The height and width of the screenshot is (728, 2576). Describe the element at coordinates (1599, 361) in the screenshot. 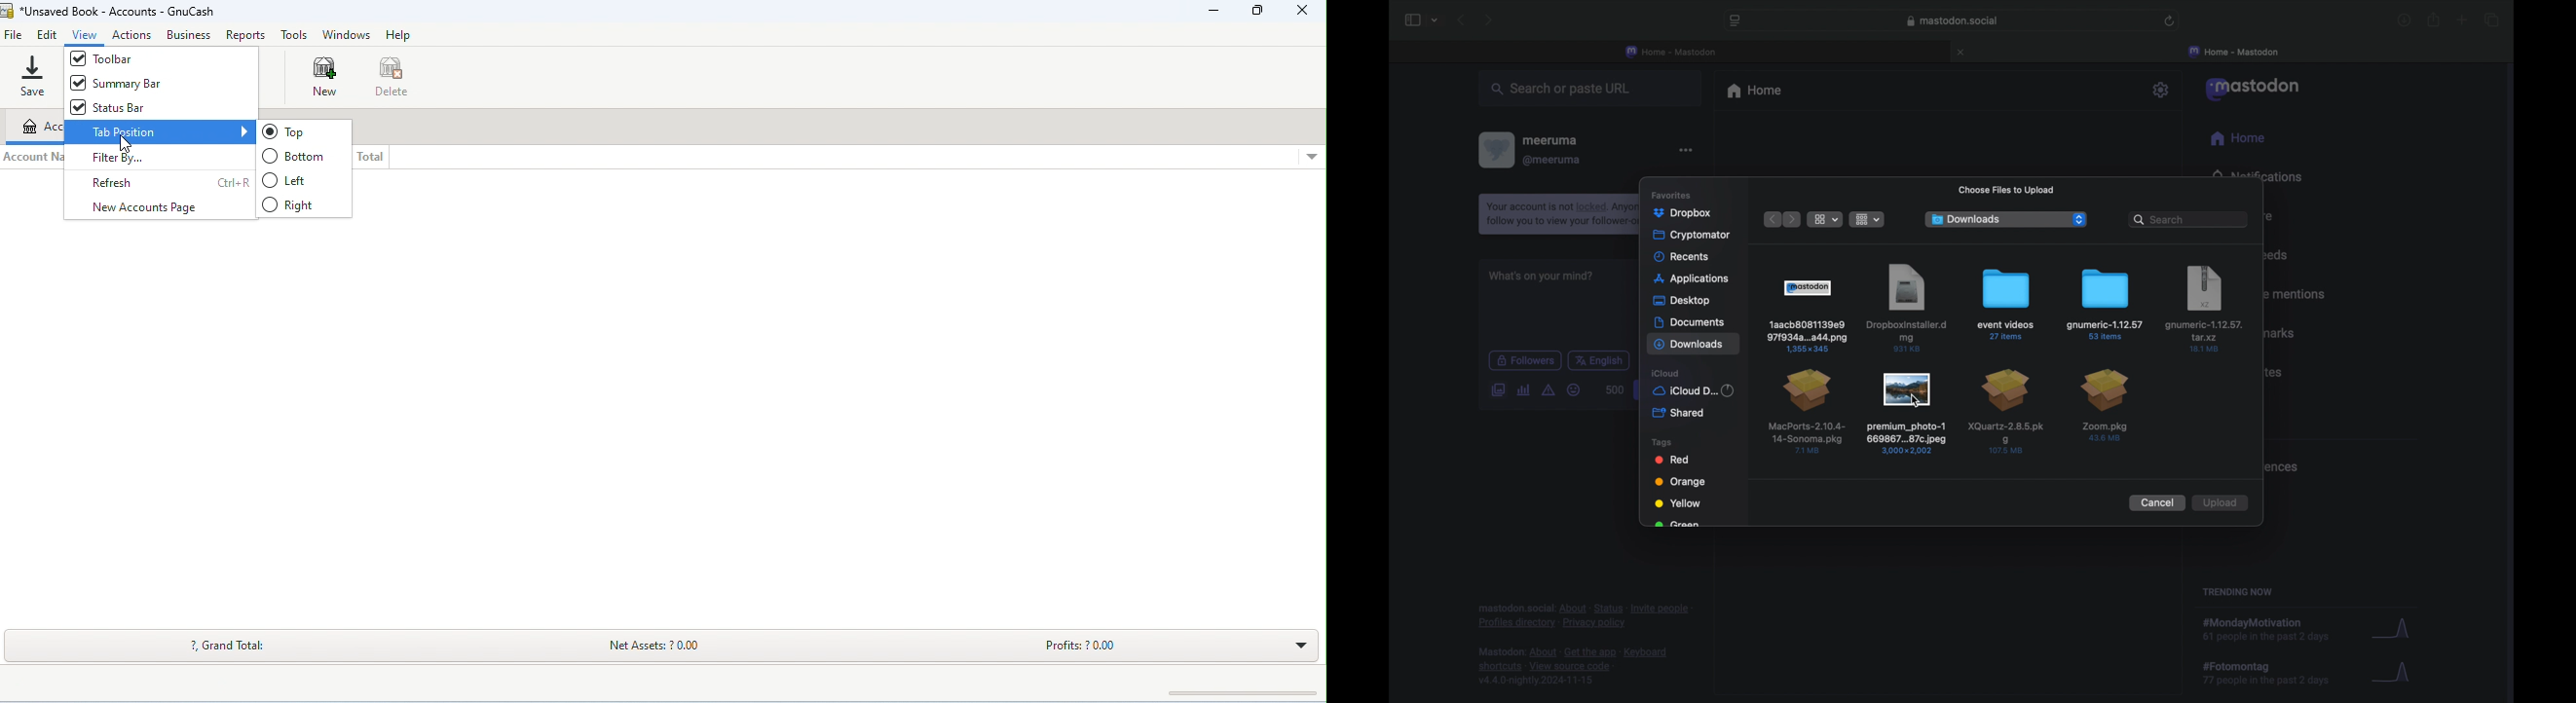

I see `english` at that location.